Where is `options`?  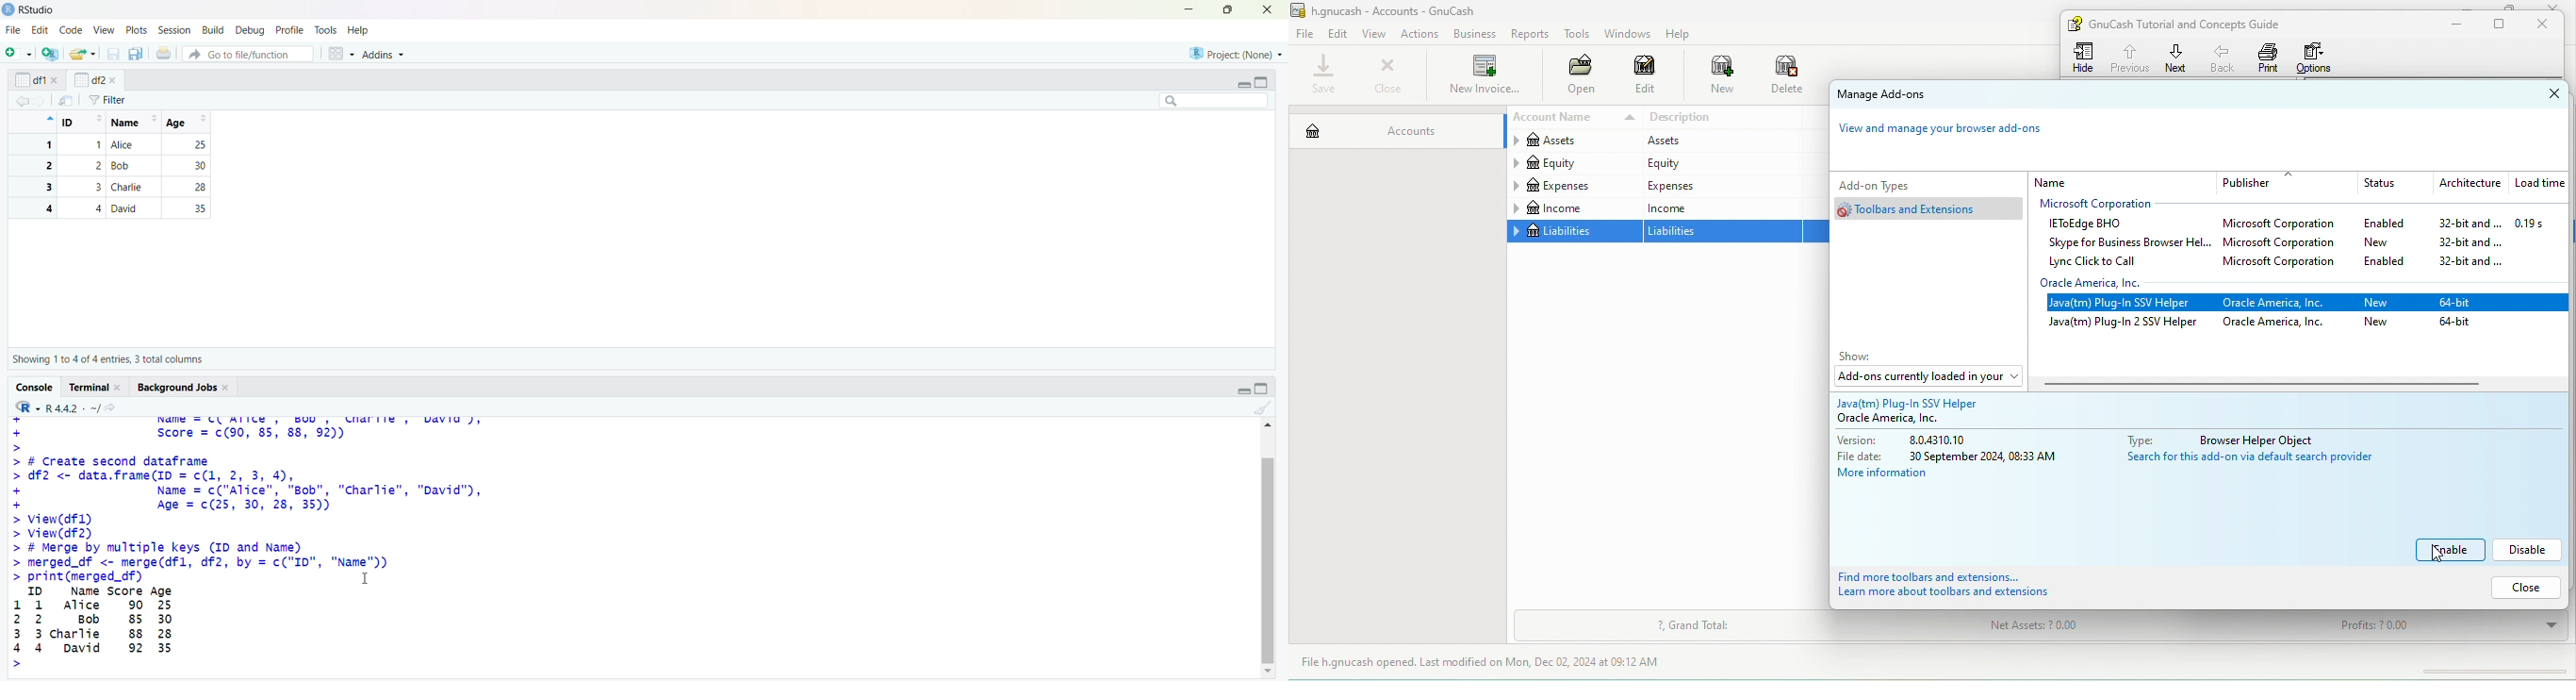 options is located at coordinates (2319, 58).